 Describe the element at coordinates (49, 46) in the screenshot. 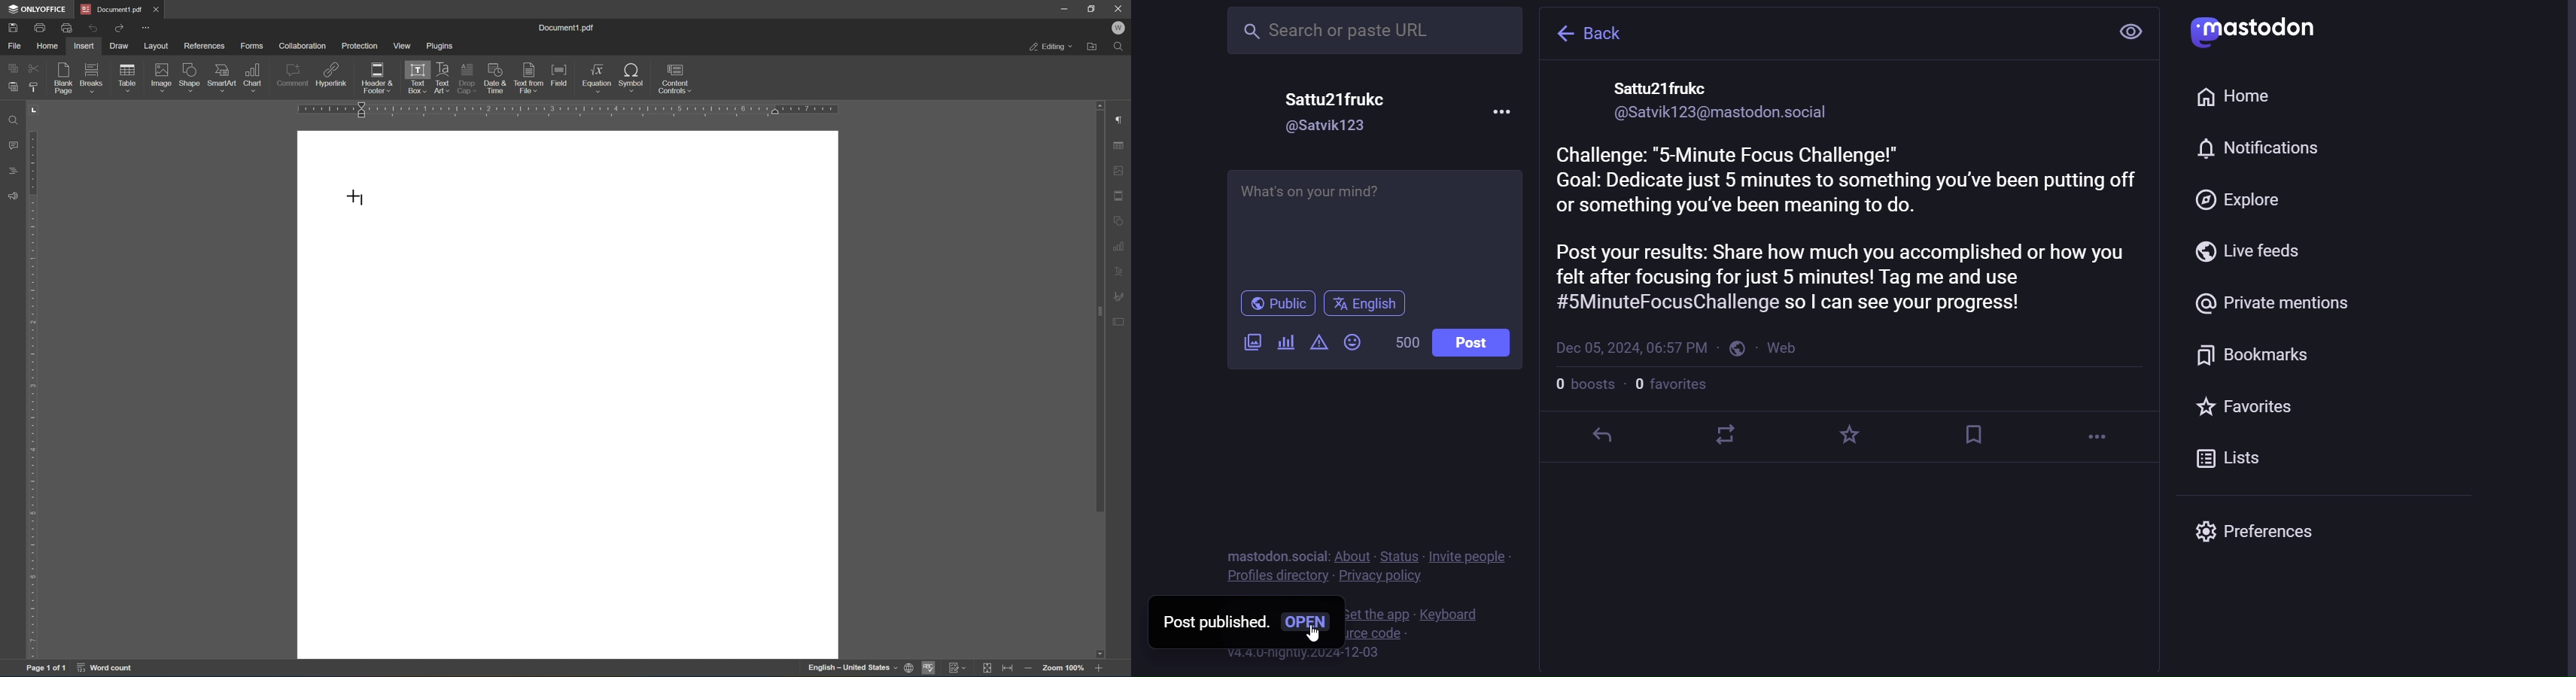

I see `home` at that location.